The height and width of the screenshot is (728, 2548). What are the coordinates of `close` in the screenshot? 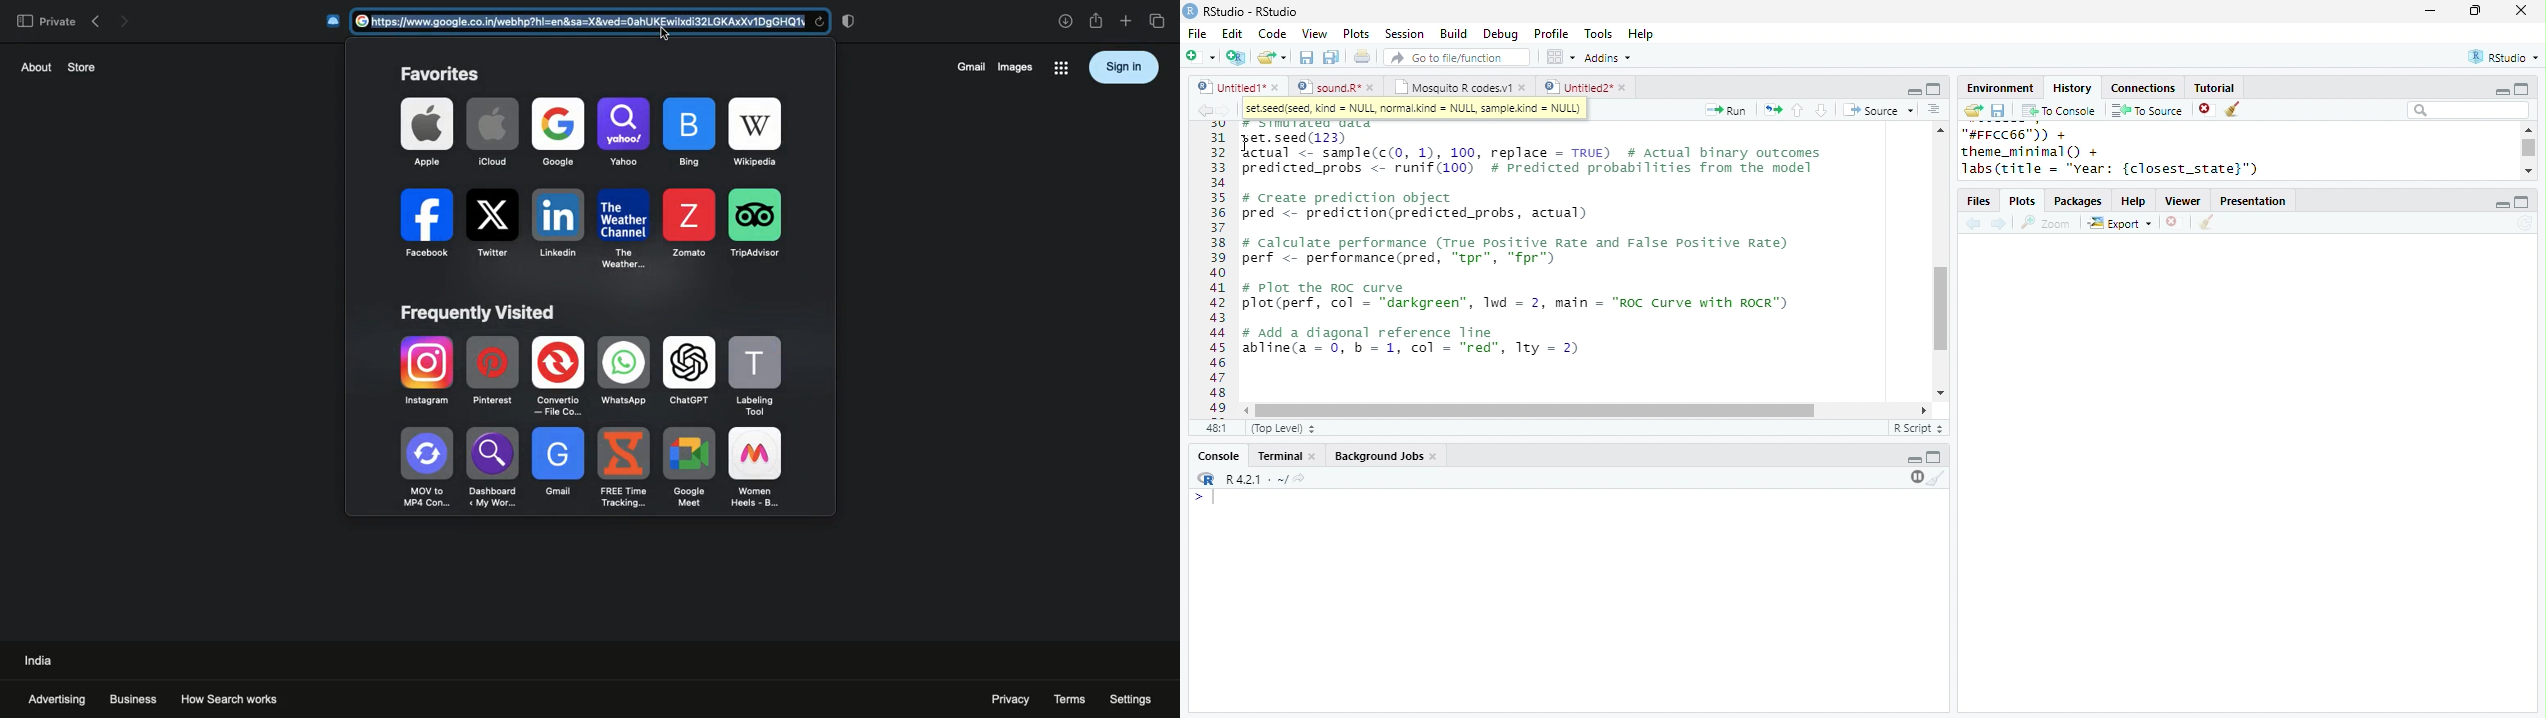 It's located at (1436, 457).